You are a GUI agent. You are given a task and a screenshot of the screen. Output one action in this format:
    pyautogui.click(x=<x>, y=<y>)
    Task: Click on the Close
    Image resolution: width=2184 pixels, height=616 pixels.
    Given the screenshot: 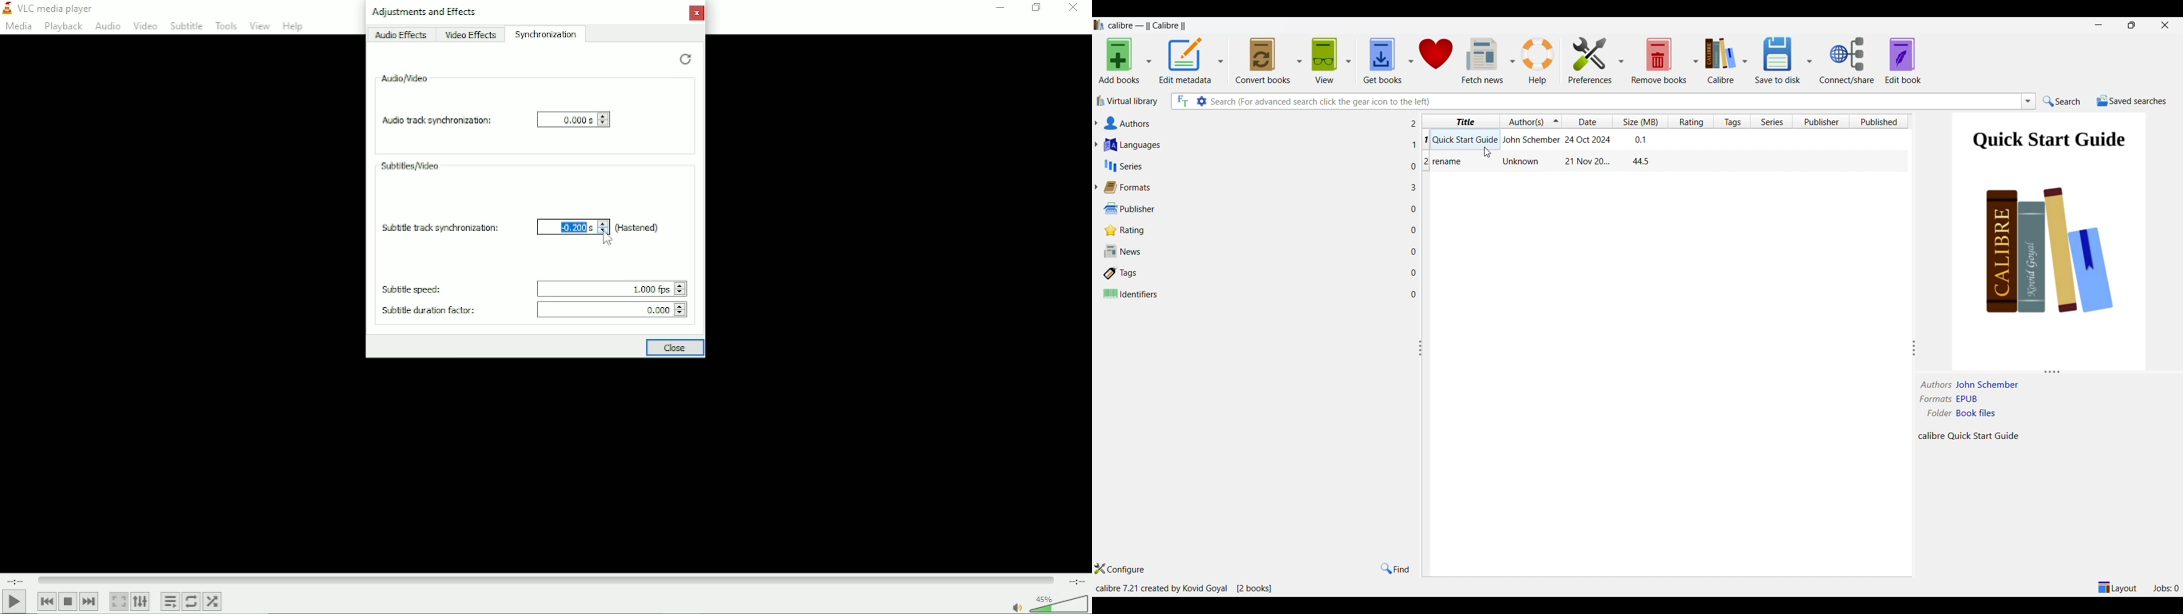 What is the action you would take?
    pyautogui.click(x=695, y=13)
    